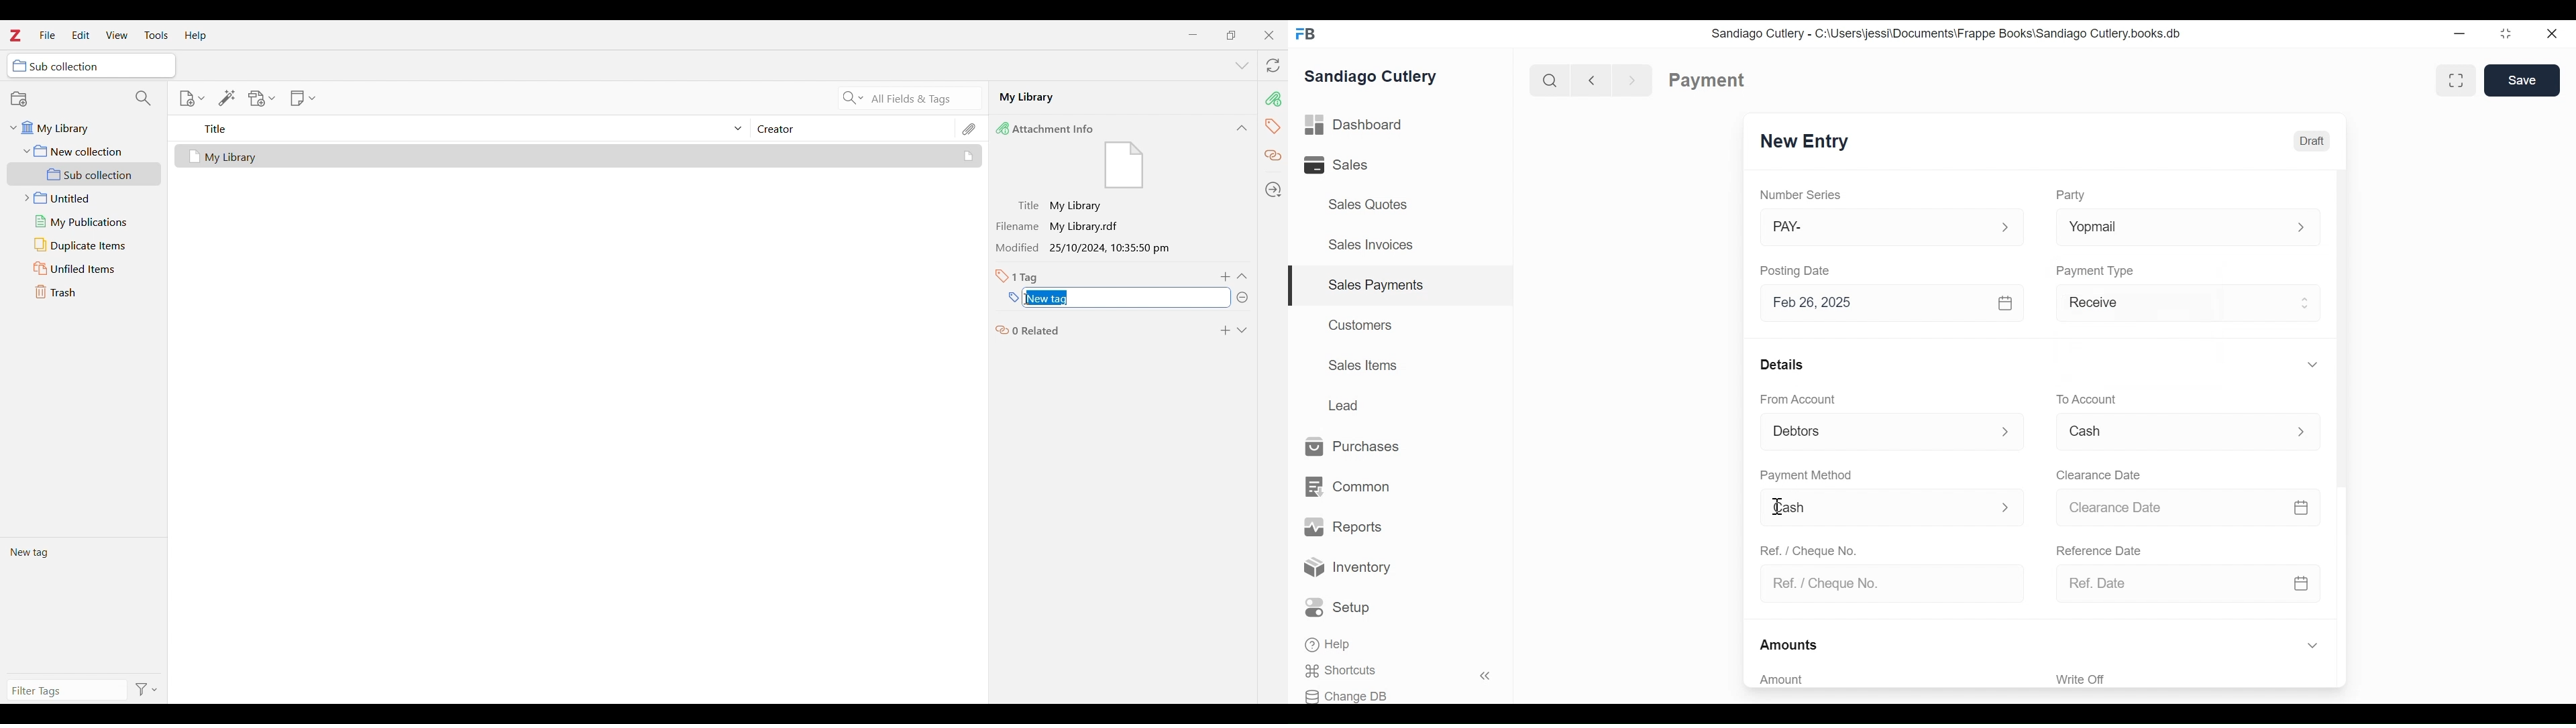 The height and width of the screenshot is (728, 2576). What do you see at coordinates (144, 98) in the screenshot?
I see `Filter collections` at bounding box center [144, 98].